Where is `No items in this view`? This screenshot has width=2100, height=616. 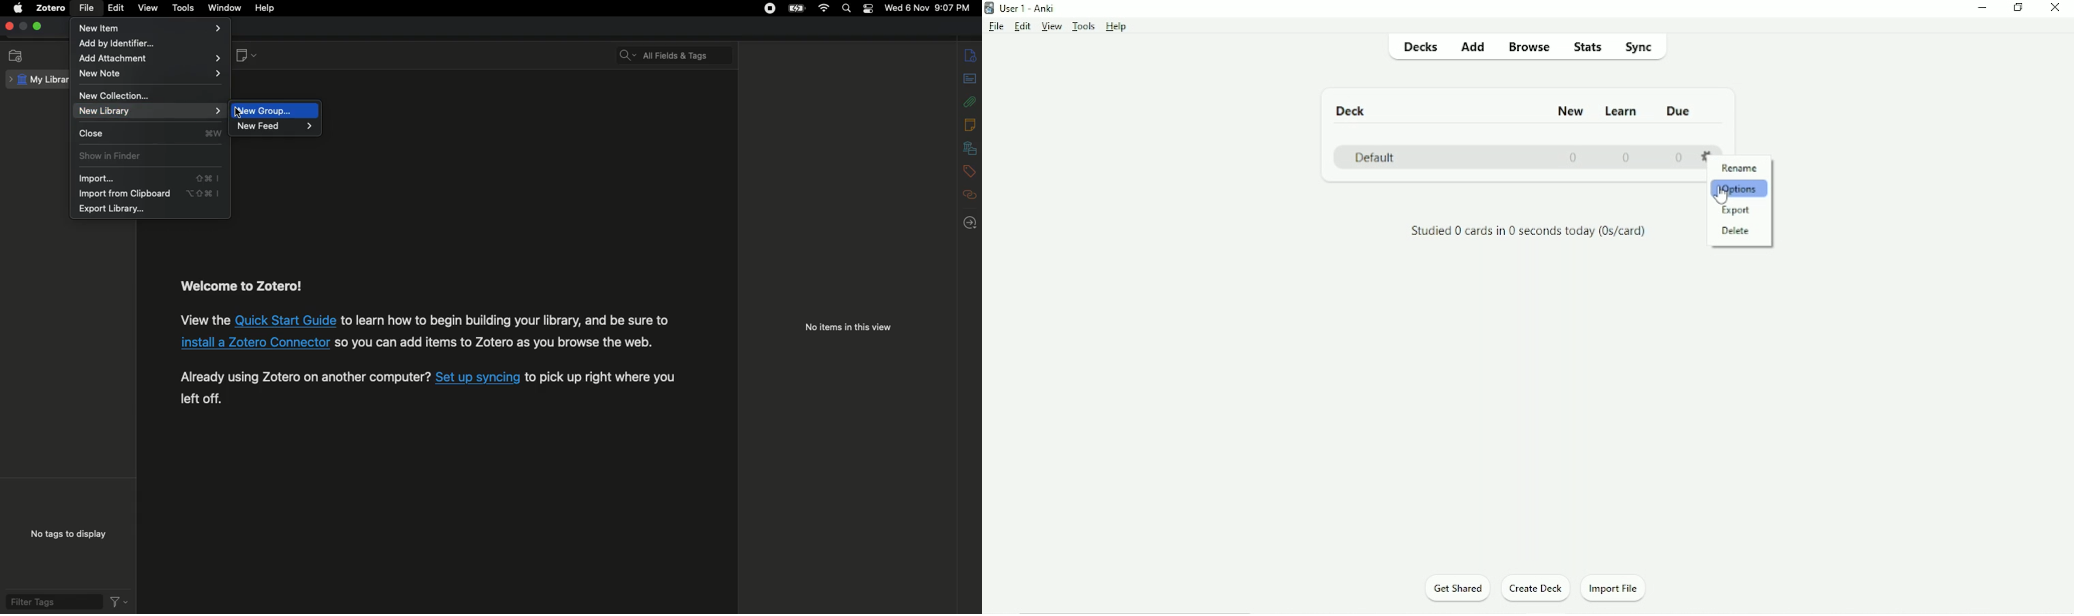 No items in this view is located at coordinates (847, 329).